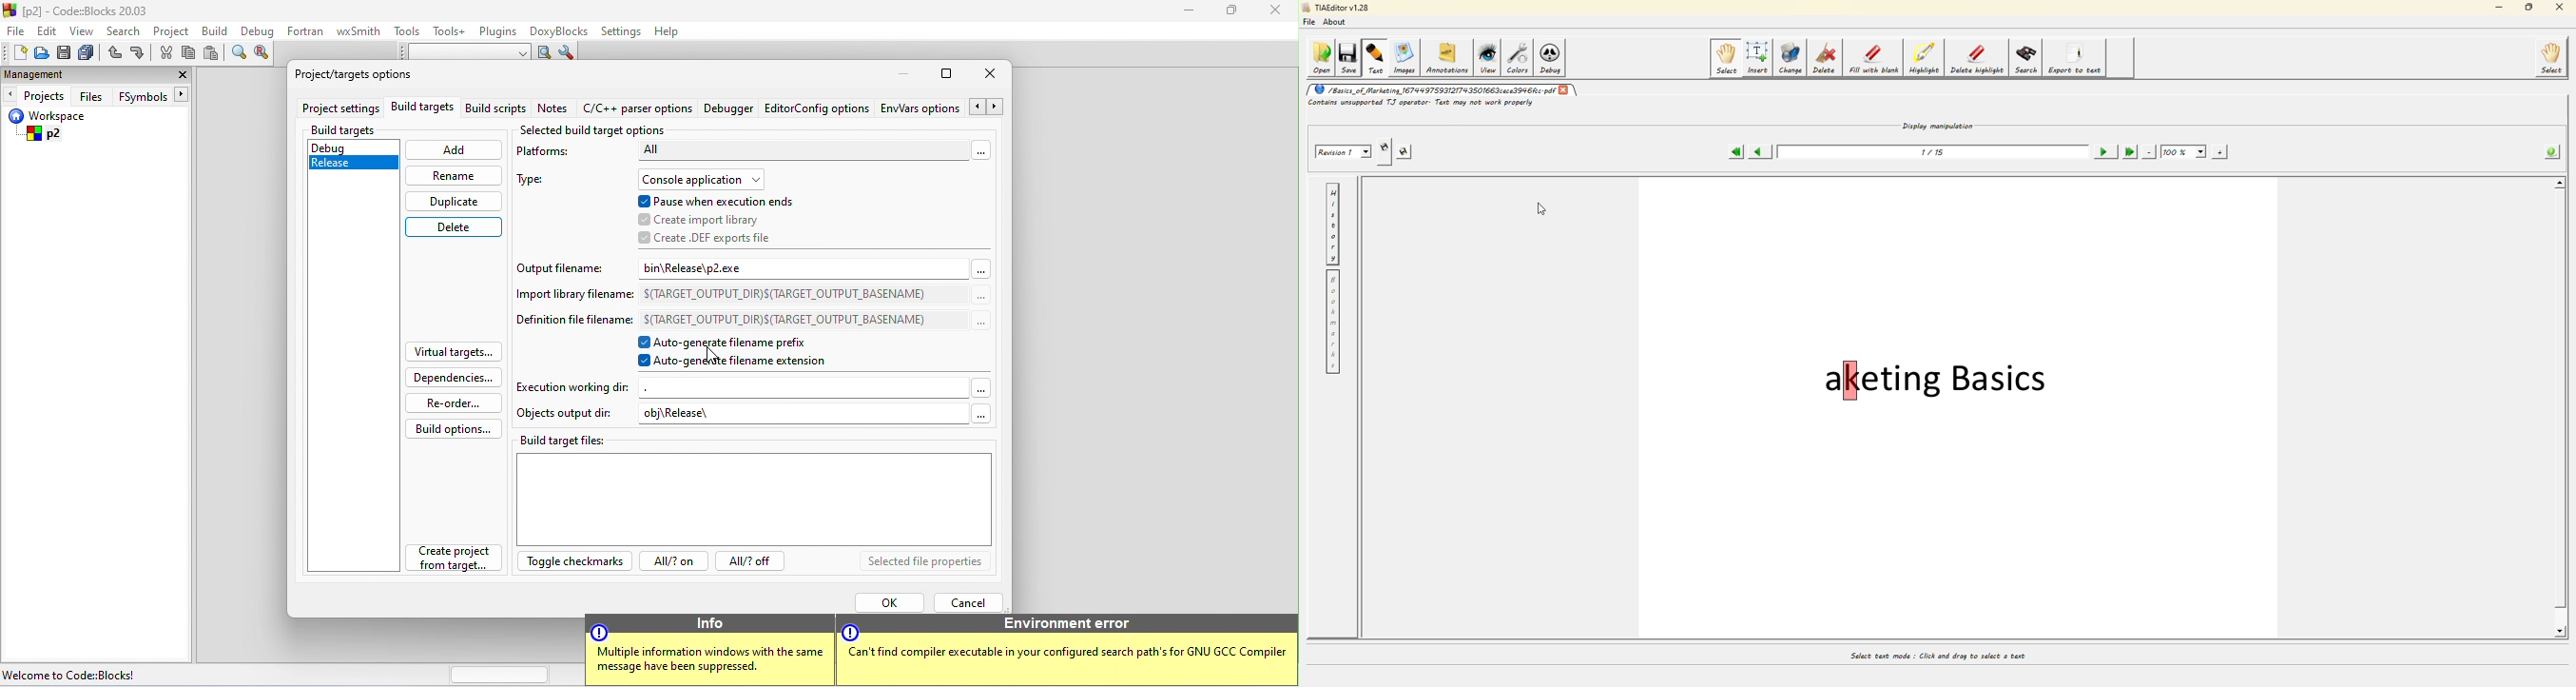 Image resolution: width=2576 pixels, height=700 pixels. What do you see at coordinates (756, 488) in the screenshot?
I see `build target files` at bounding box center [756, 488].